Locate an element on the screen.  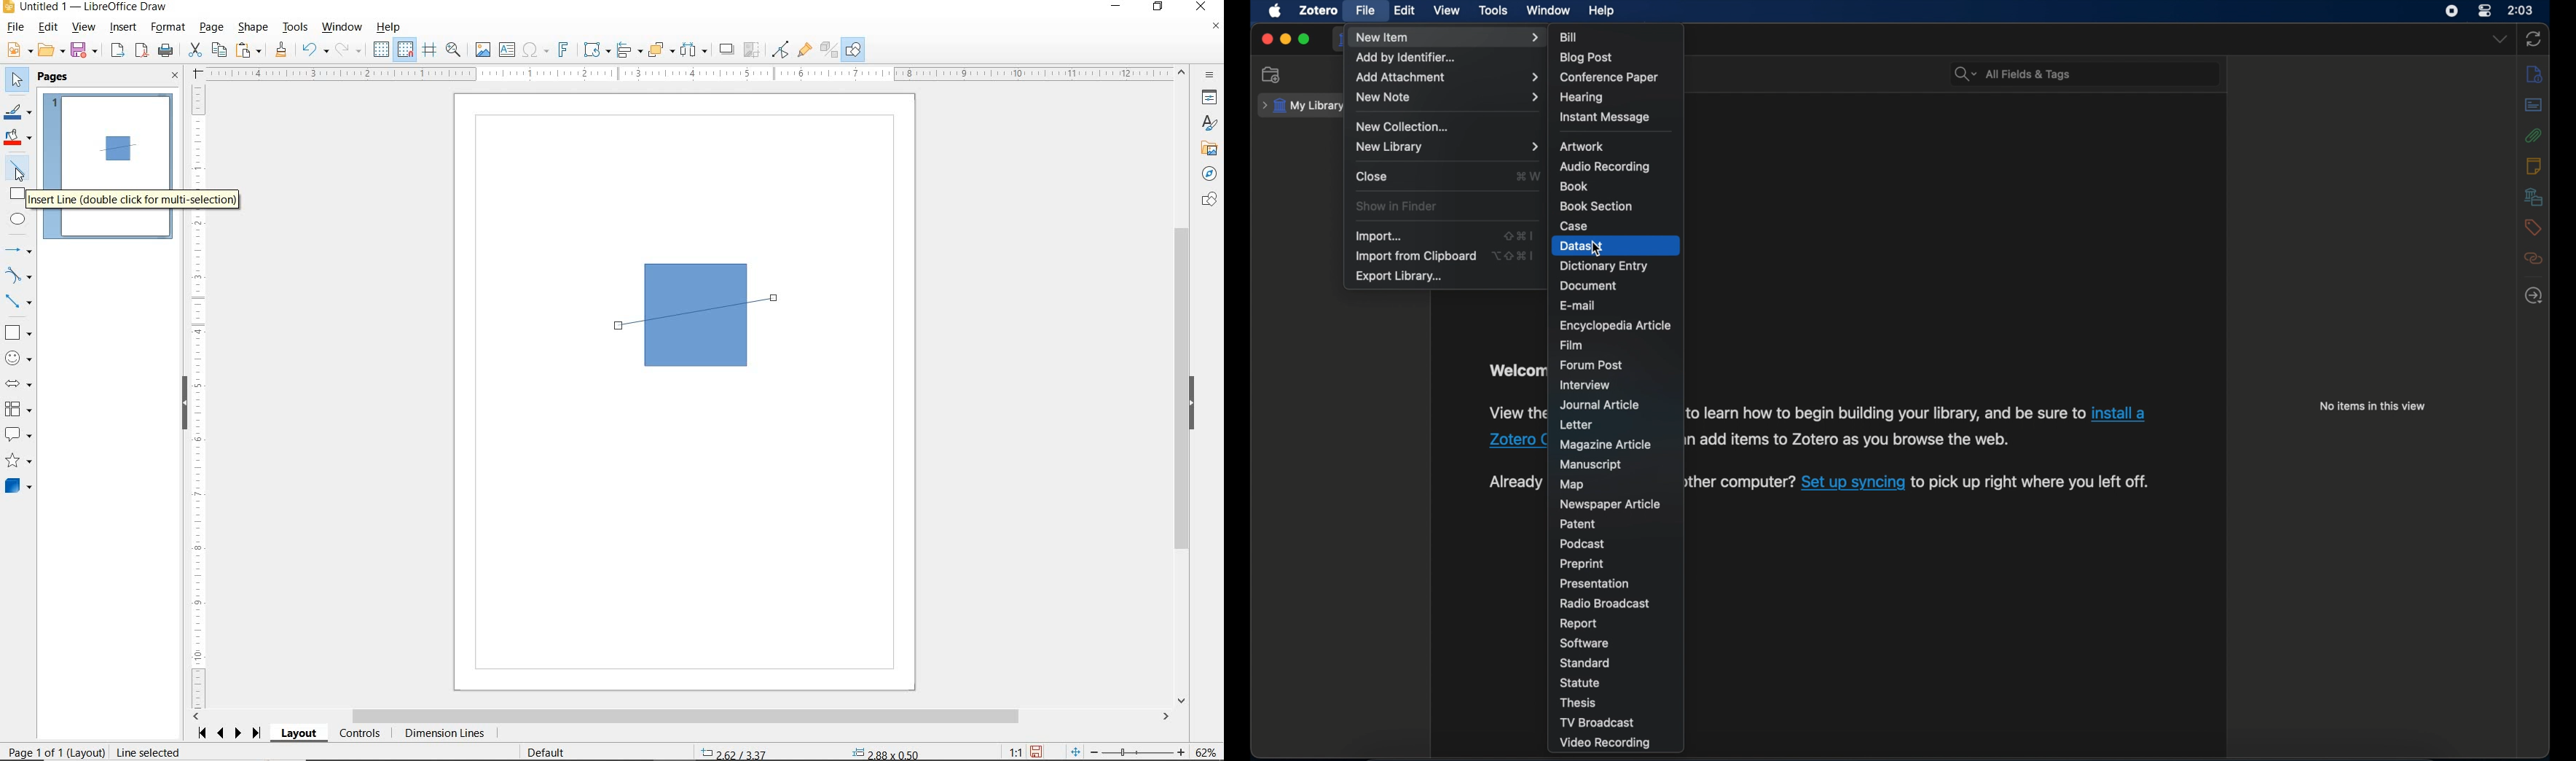
SQUARE ADDED is located at coordinates (116, 150).